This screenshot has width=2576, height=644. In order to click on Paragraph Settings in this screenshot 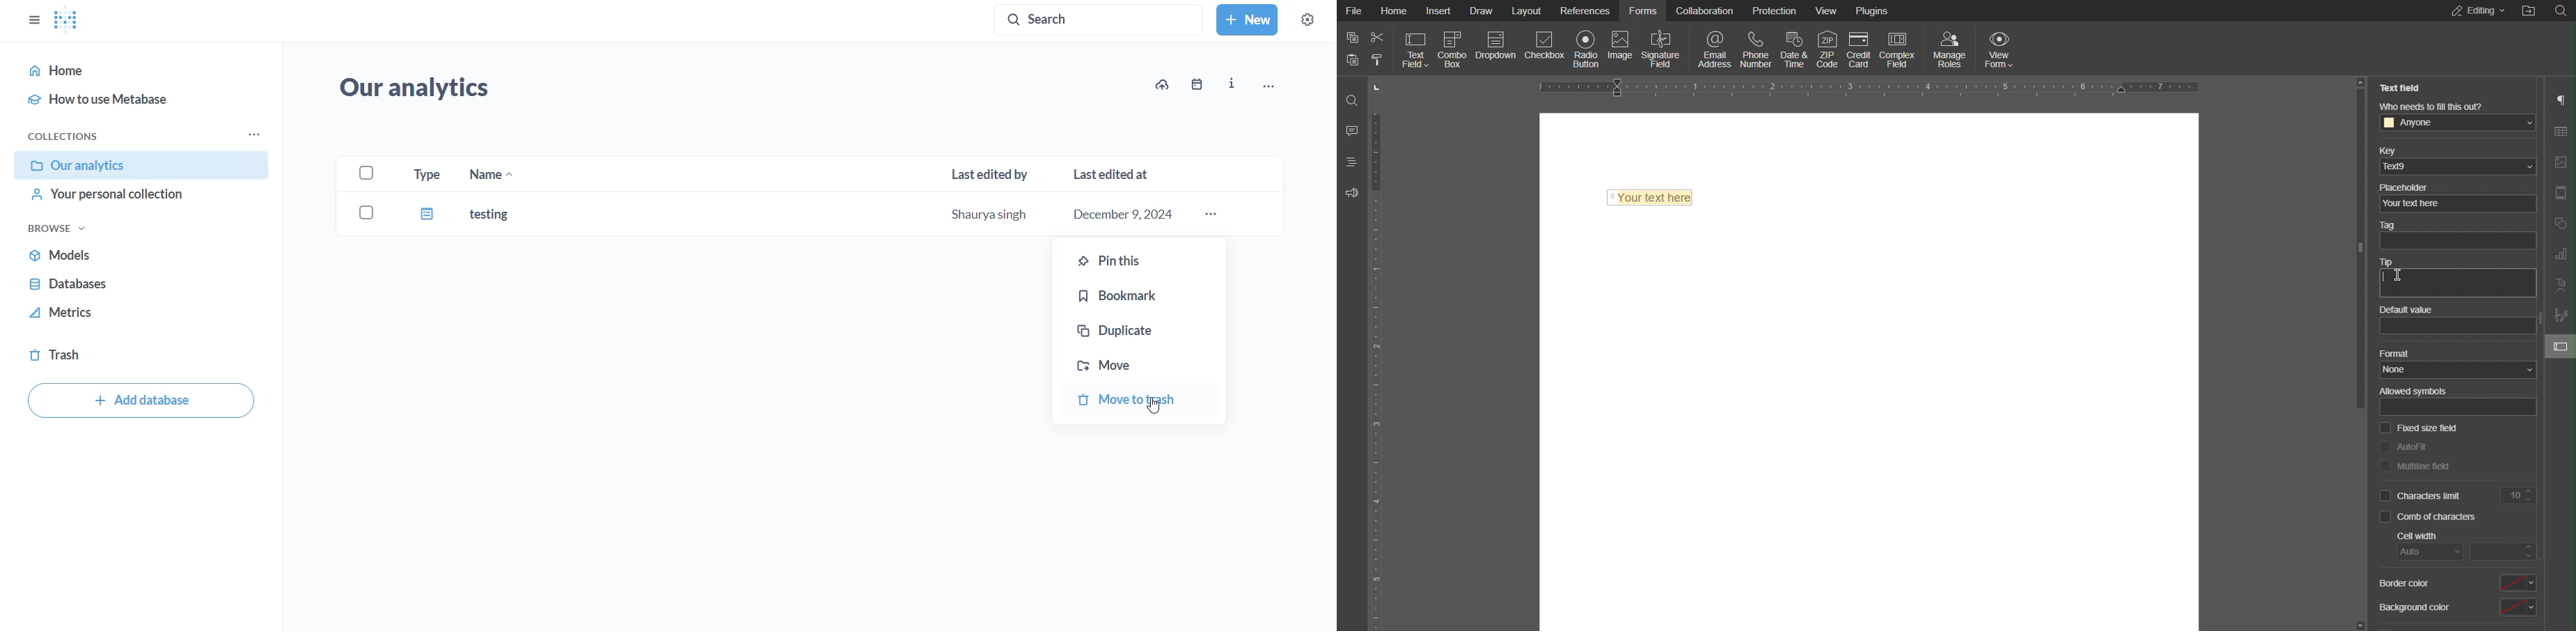, I will do `click(2560, 99)`.